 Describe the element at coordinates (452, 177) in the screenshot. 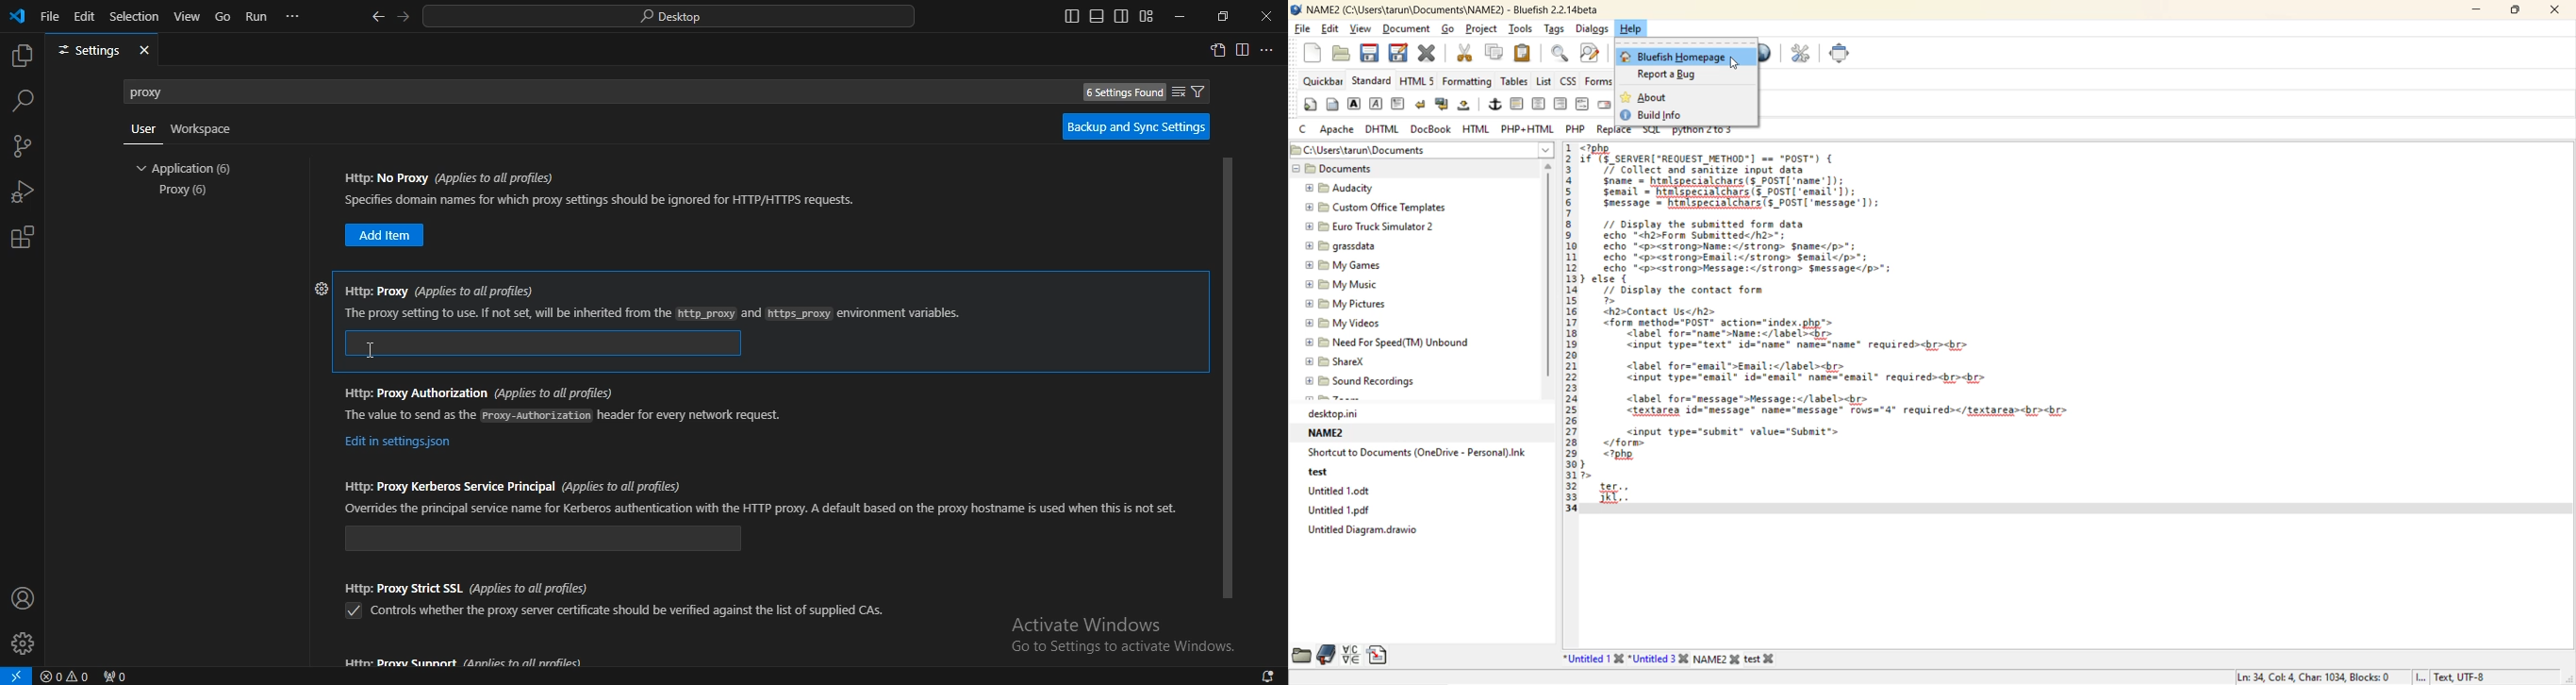

I see `https: no proxy` at that location.